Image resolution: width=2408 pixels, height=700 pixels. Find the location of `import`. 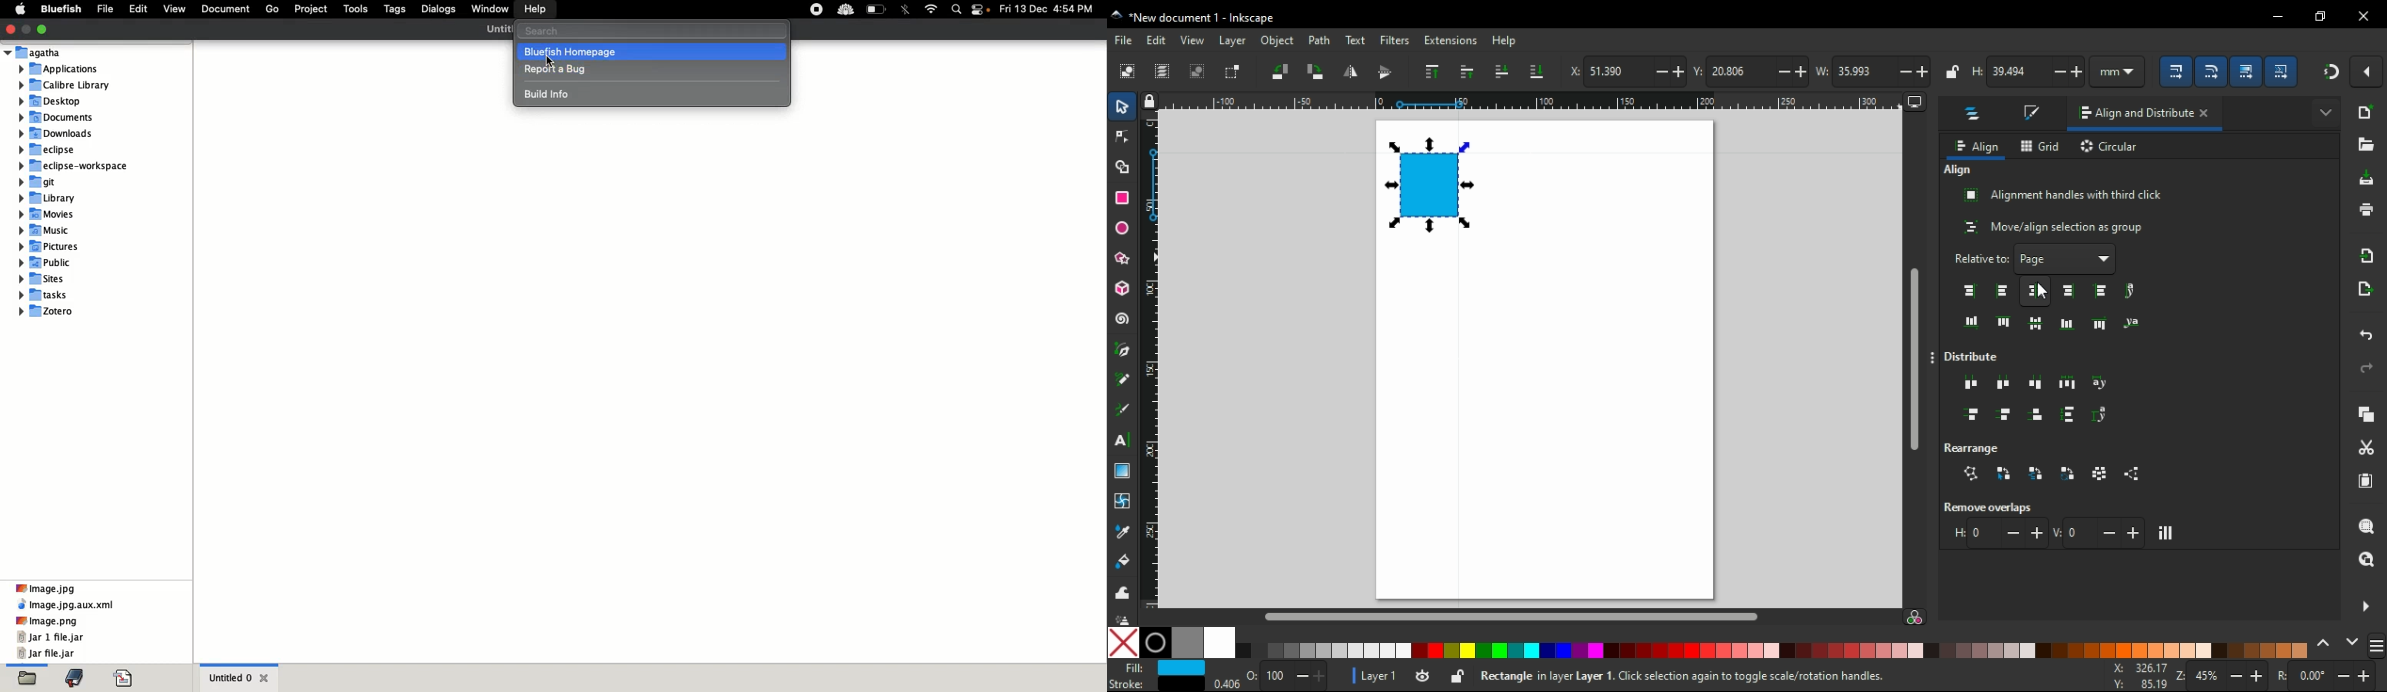

import is located at coordinates (2370, 255).